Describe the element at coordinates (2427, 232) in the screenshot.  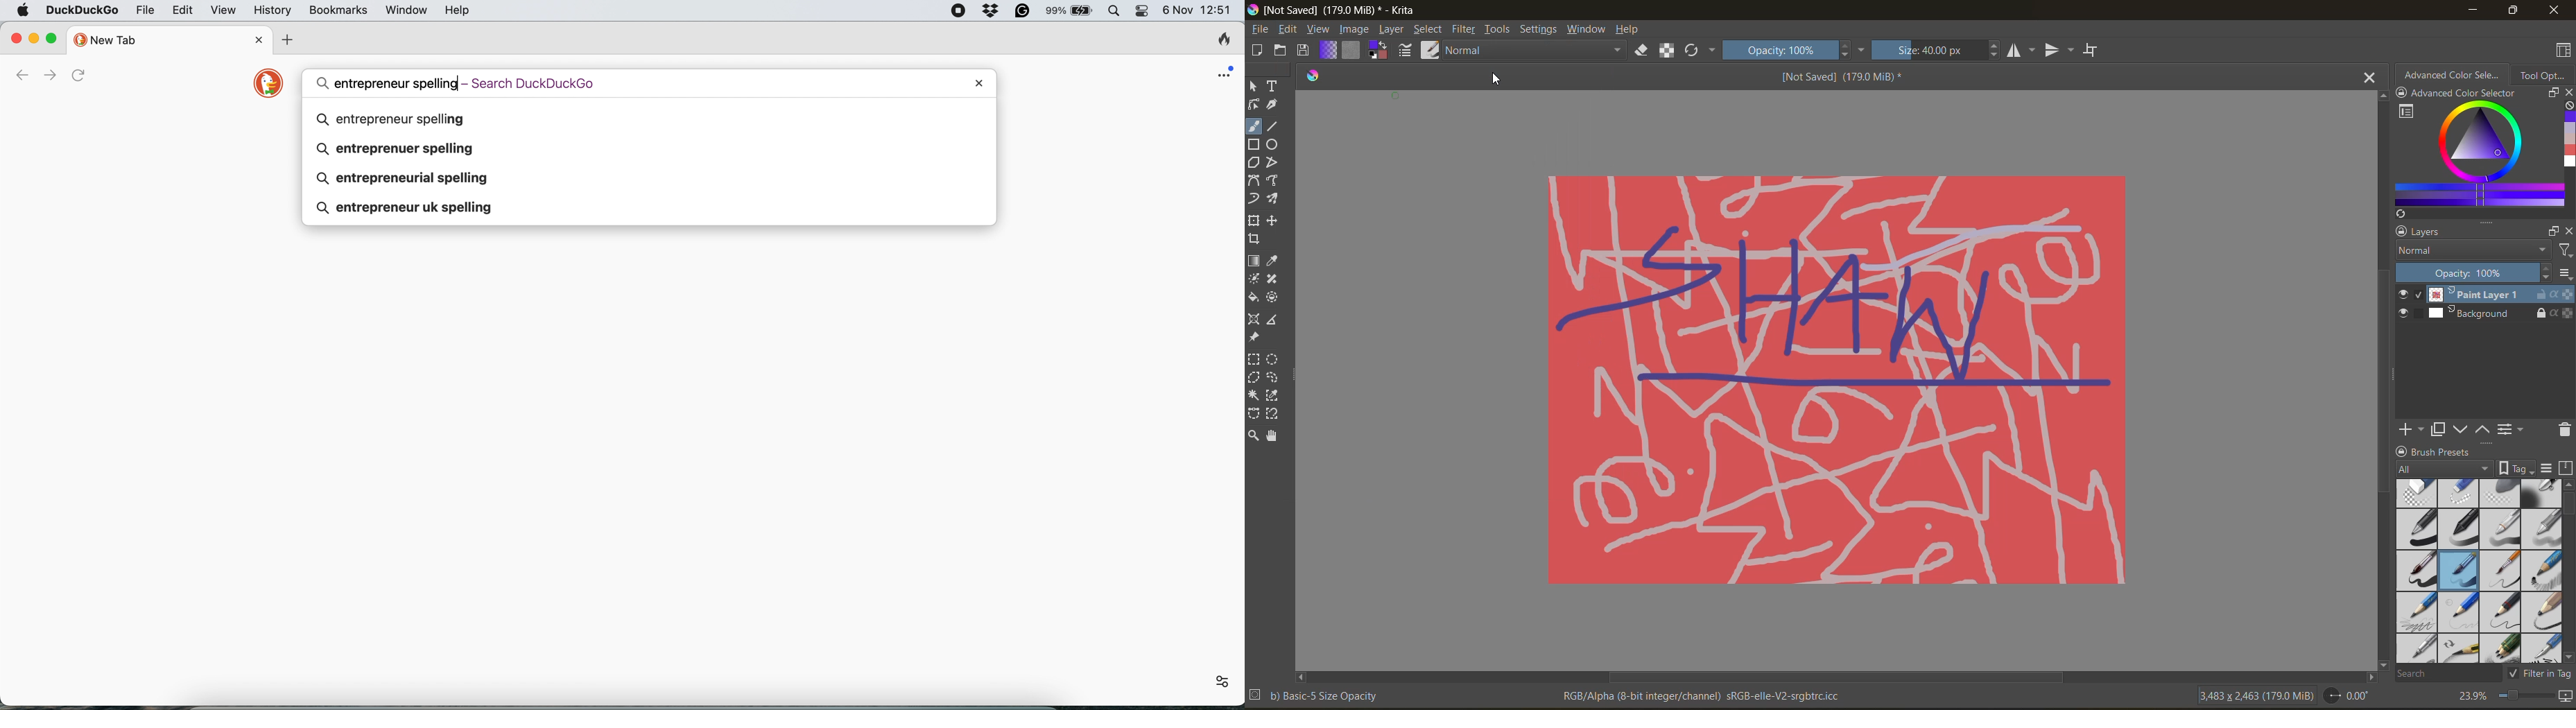
I see `layers` at that location.